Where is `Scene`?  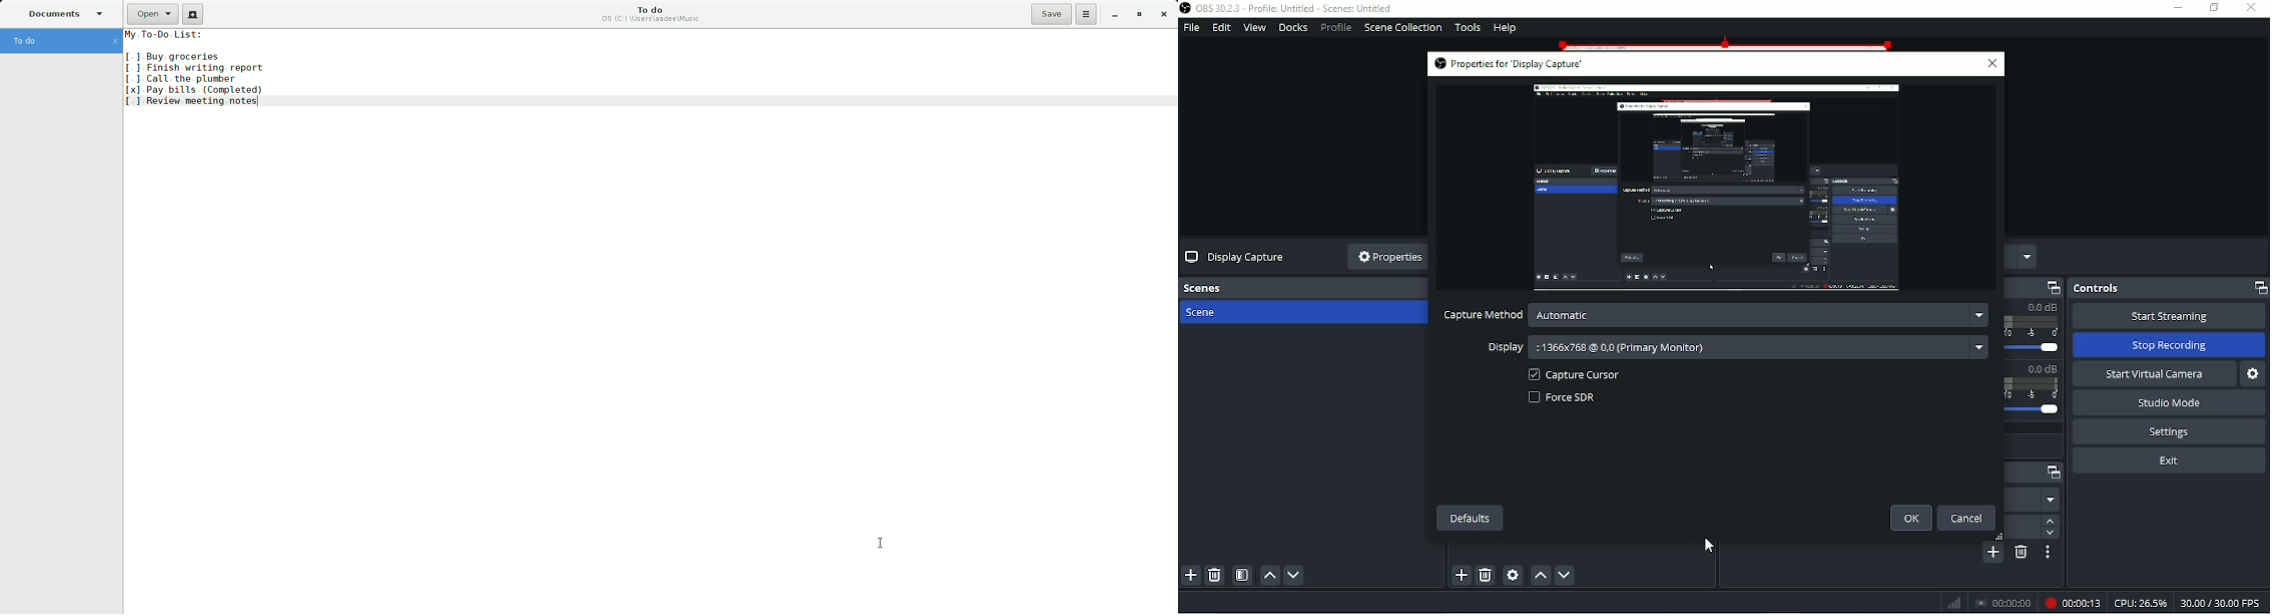 Scene is located at coordinates (1205, 313).